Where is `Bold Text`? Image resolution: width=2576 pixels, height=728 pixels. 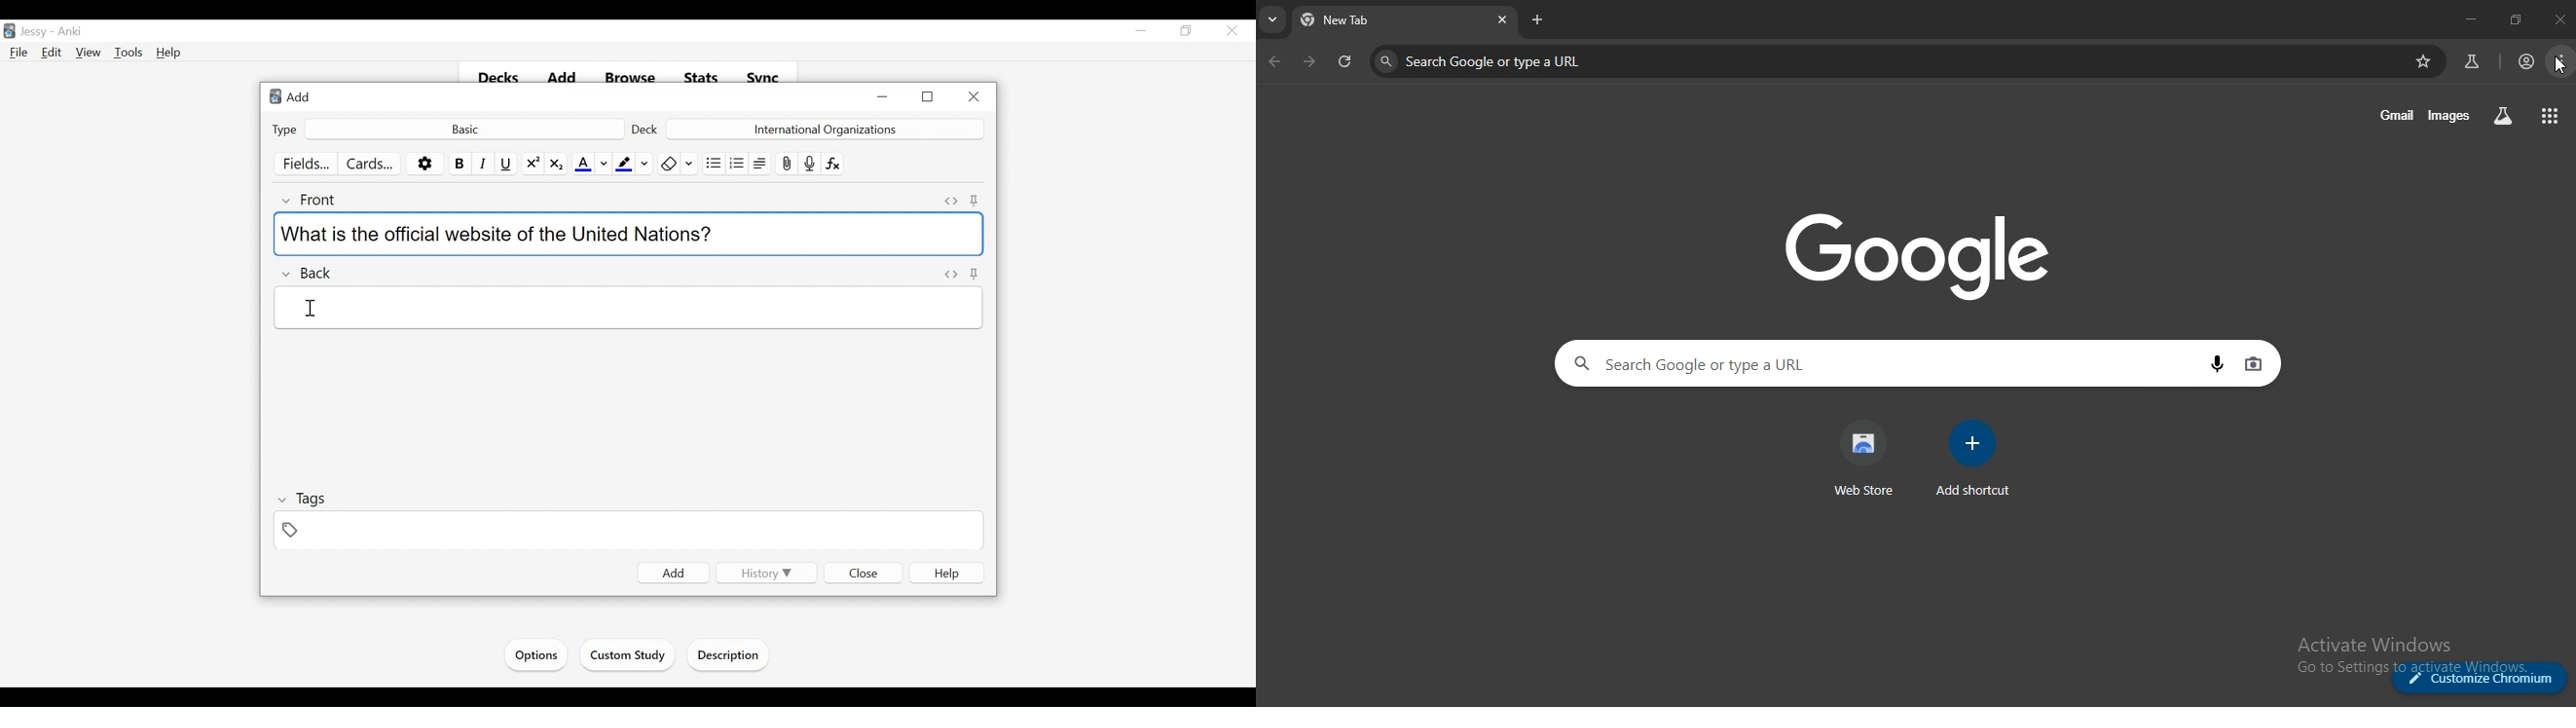
Bold Text is located at coordinates (459, 164).